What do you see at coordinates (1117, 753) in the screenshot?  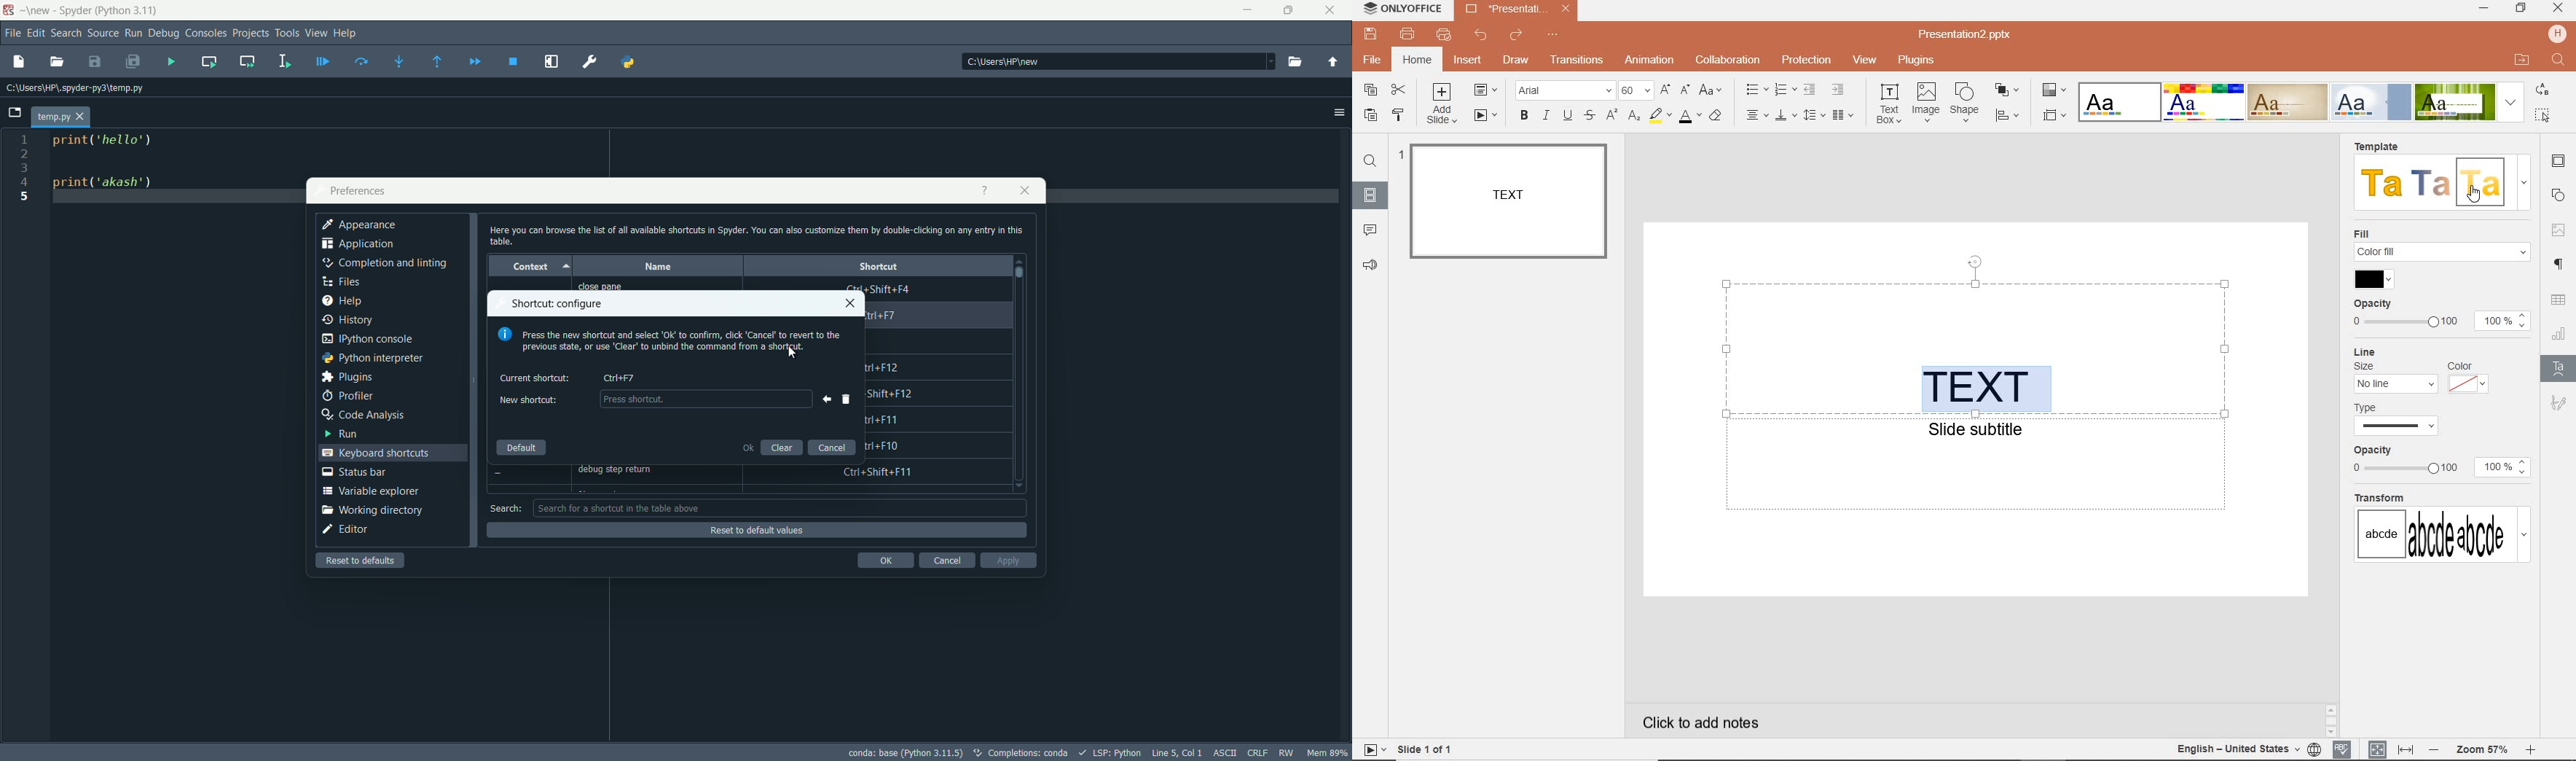 I see `LSP:Python` at bounding box center [1117, 753].